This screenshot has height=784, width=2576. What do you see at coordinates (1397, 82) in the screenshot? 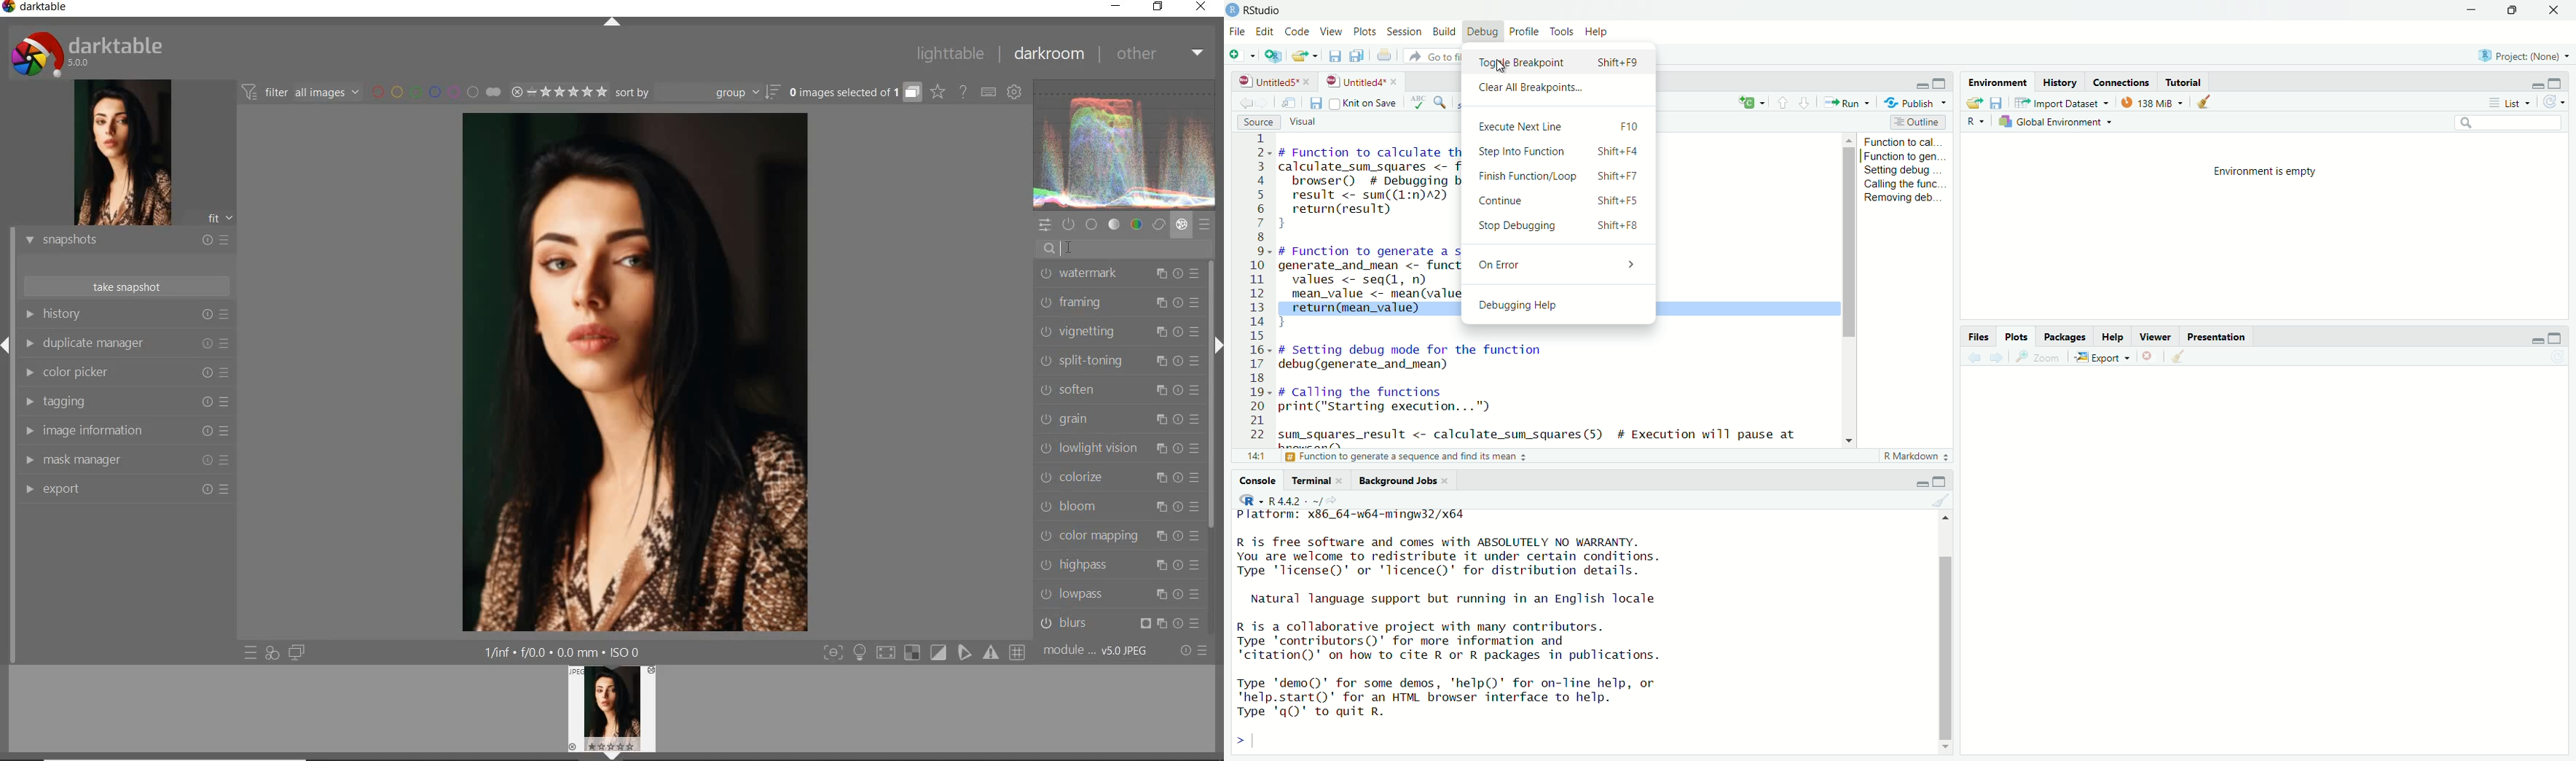
I see `close` at bounding box center [1397, 82].